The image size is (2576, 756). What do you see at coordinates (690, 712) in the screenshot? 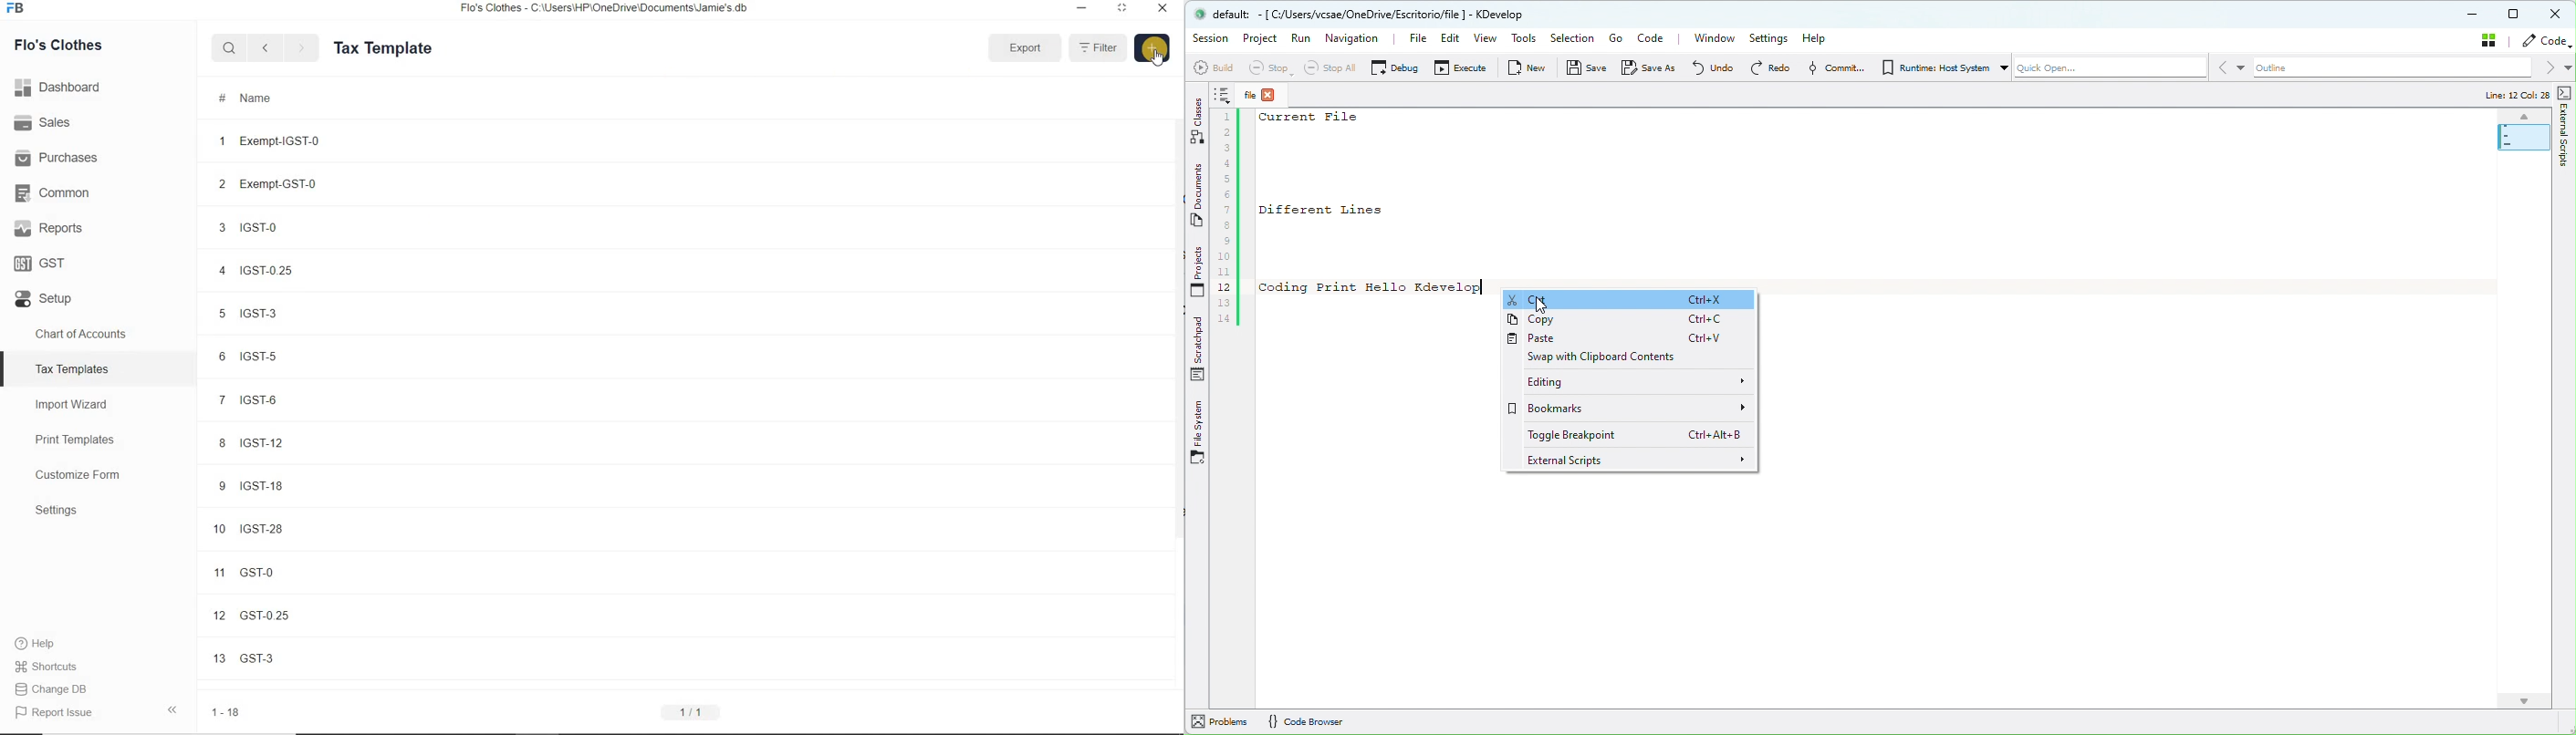
I see `1/1` at bounding box center [690, 712].